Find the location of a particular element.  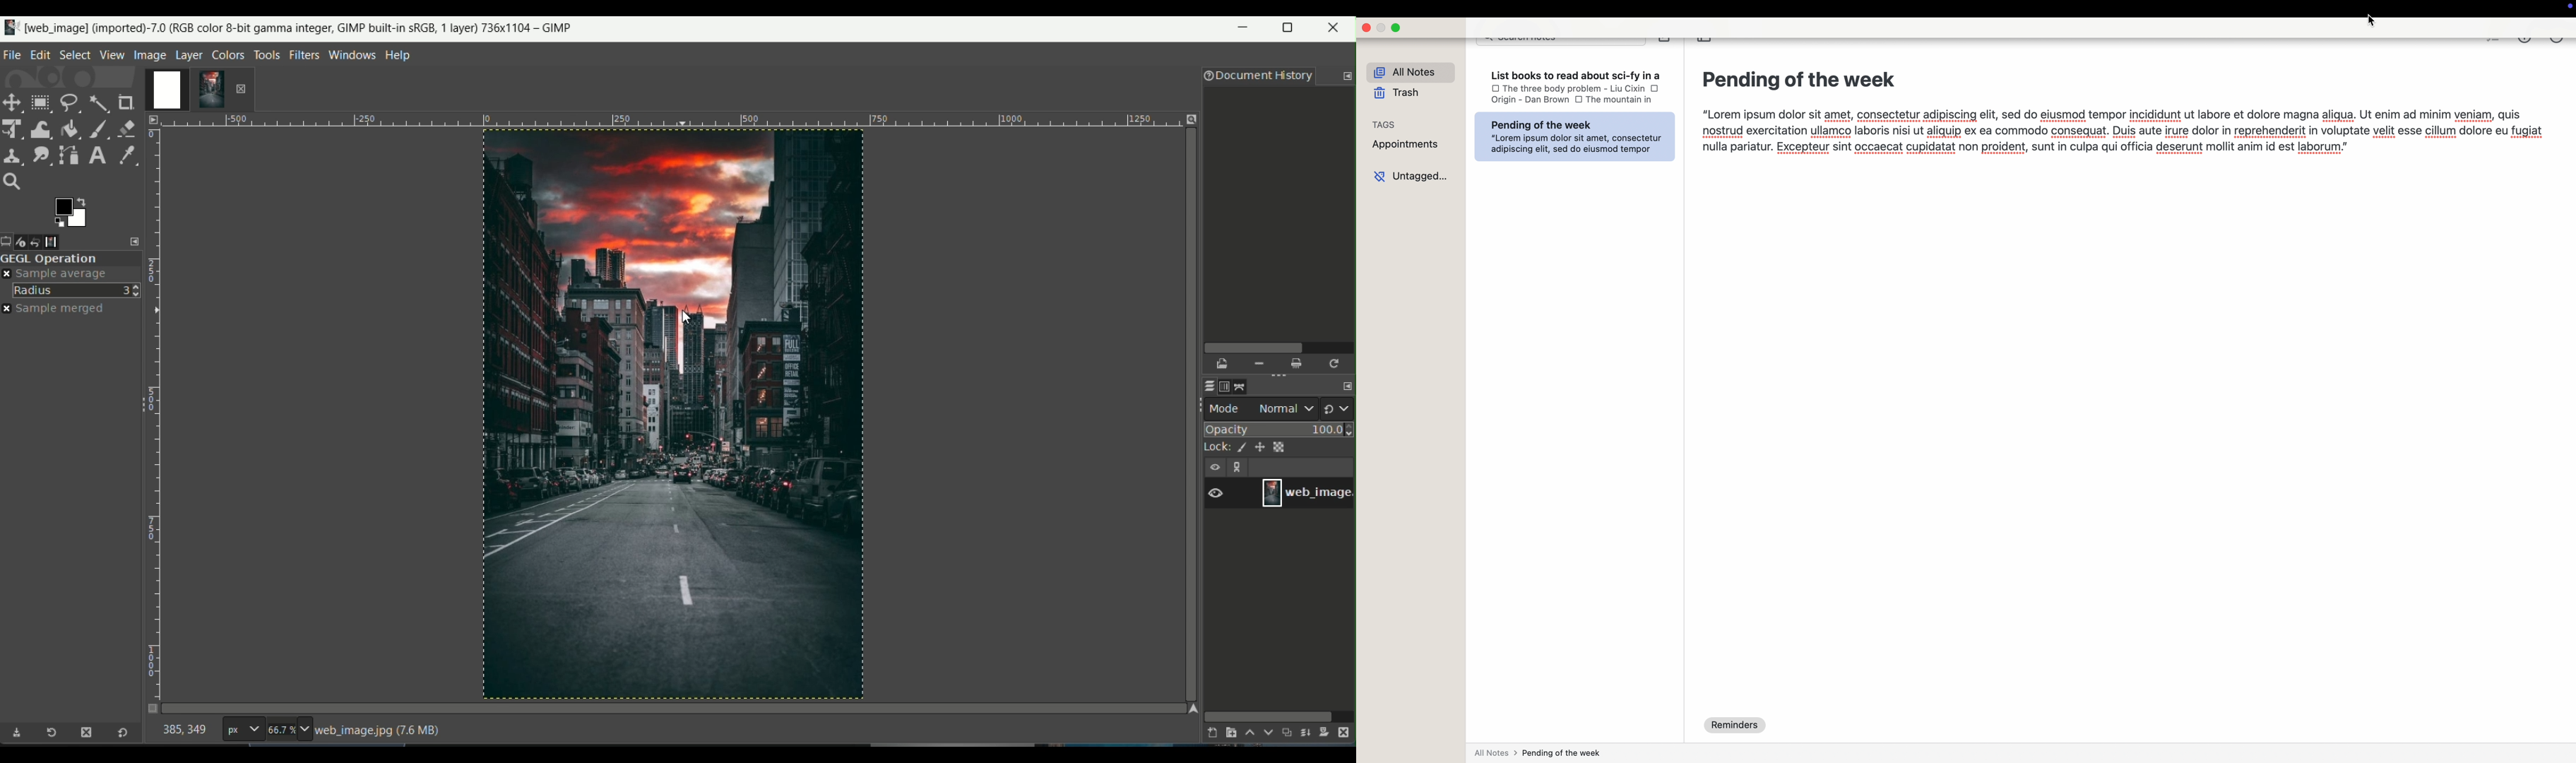

text tool is located at coordinates (96, 155).